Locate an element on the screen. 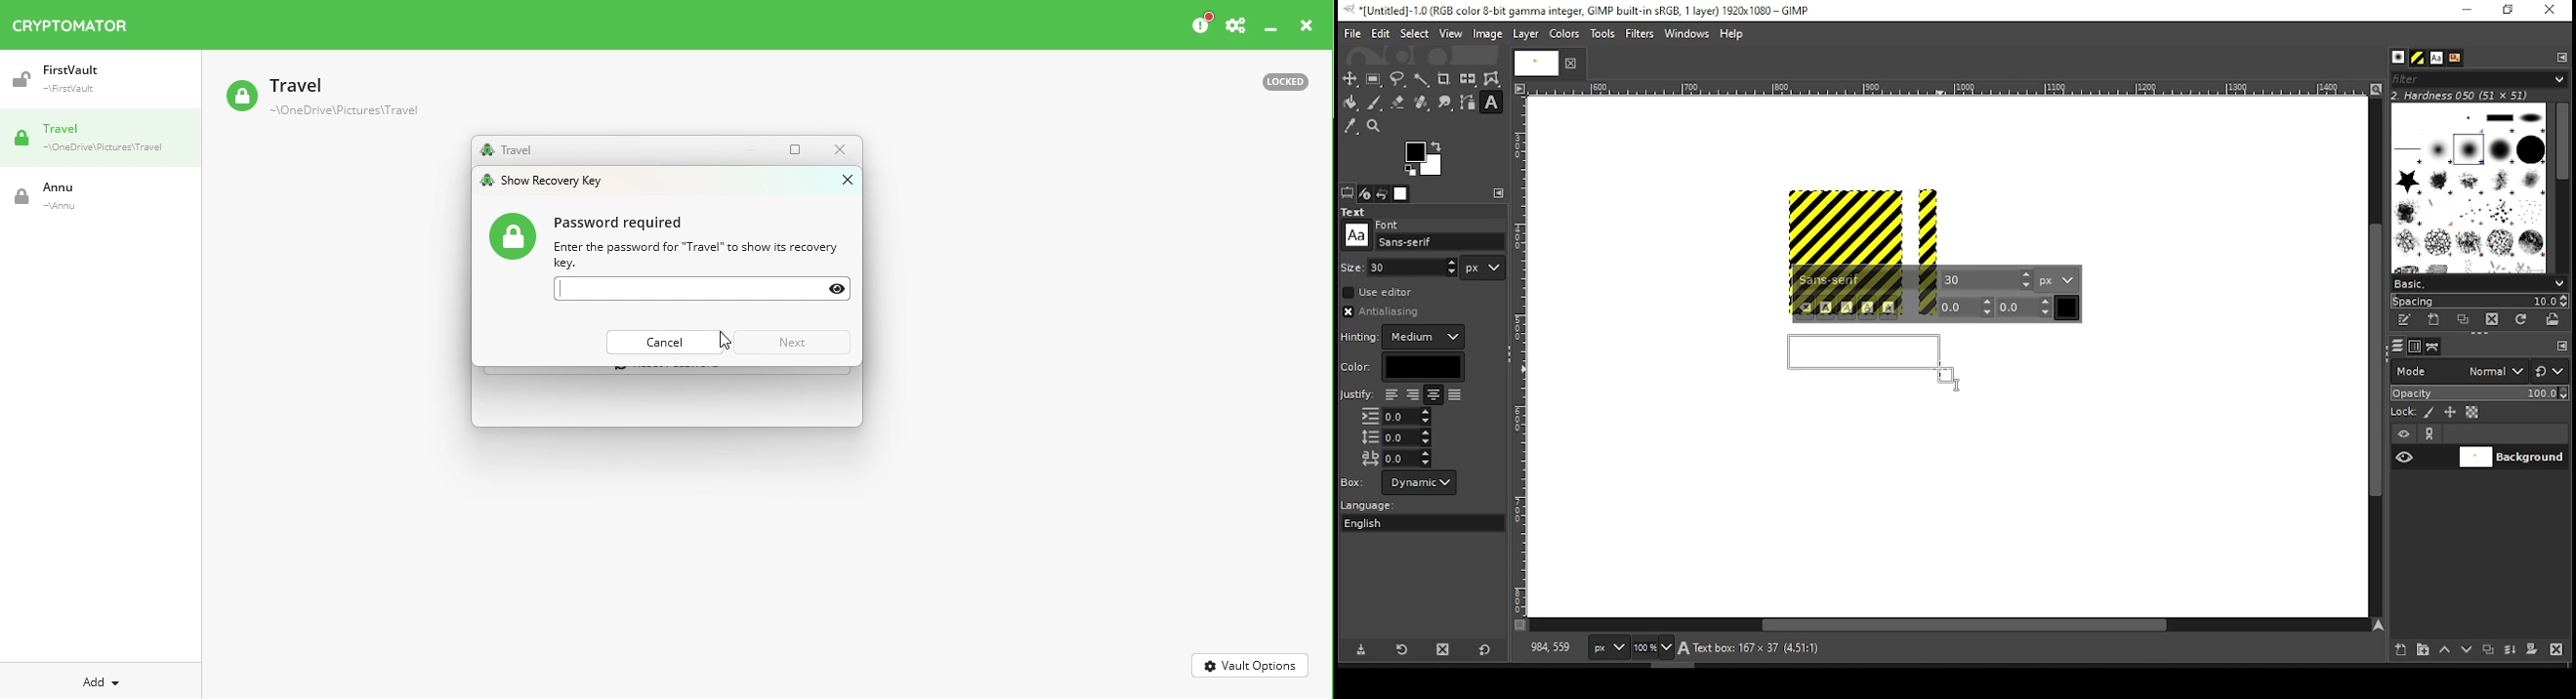 The image size is (2576, 700). smudge tool is located at coordinates (1447, 103).